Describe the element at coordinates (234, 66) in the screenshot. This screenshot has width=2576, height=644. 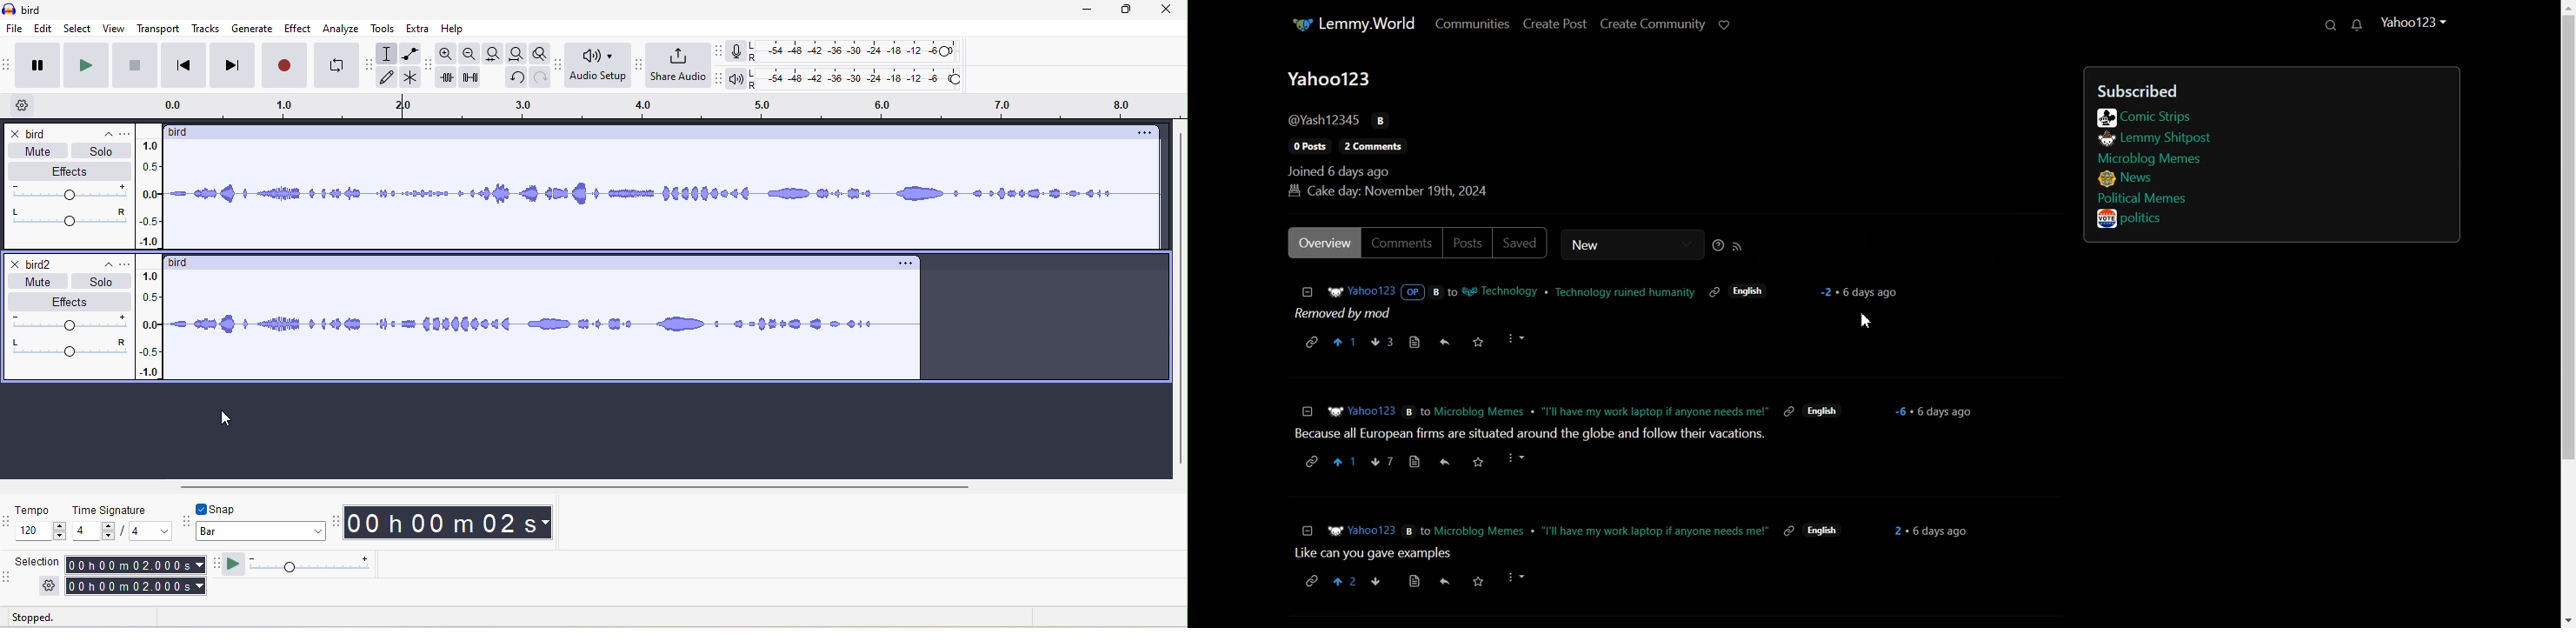
I see `skip to end` at that location.